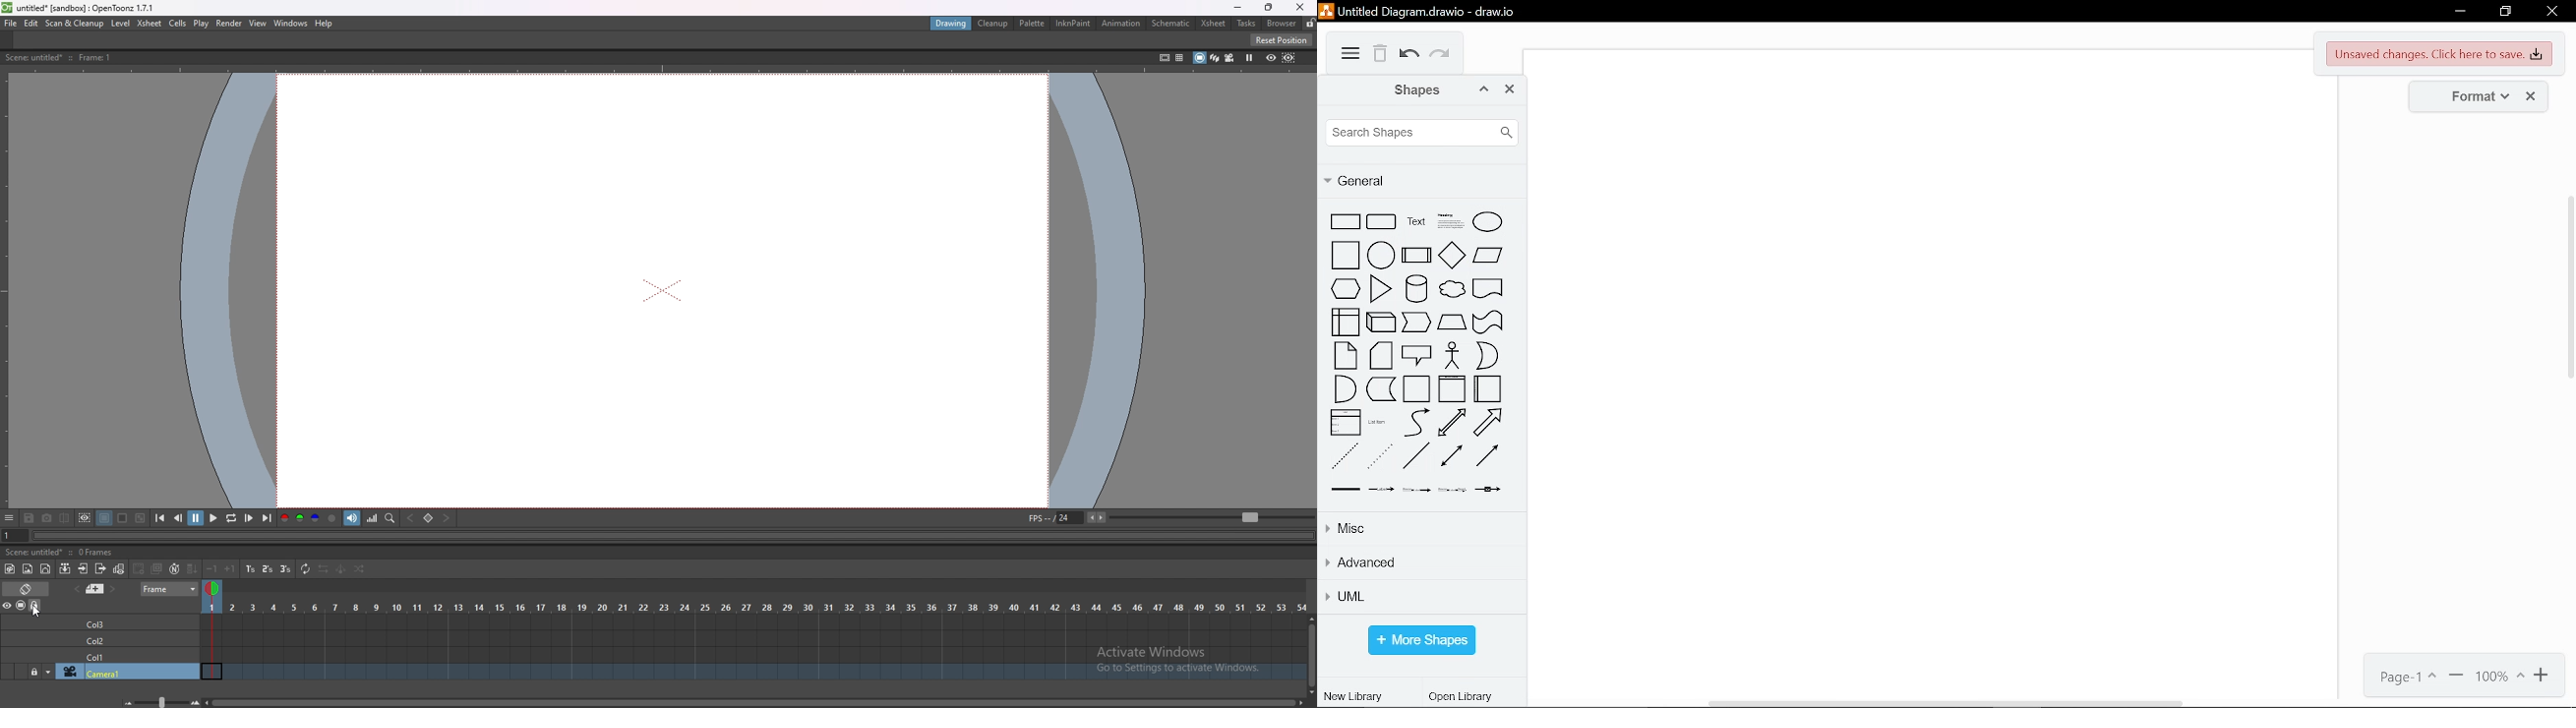  Describe the element at coordinates (1417, 324) in the screenshot. I see `step` at that location.